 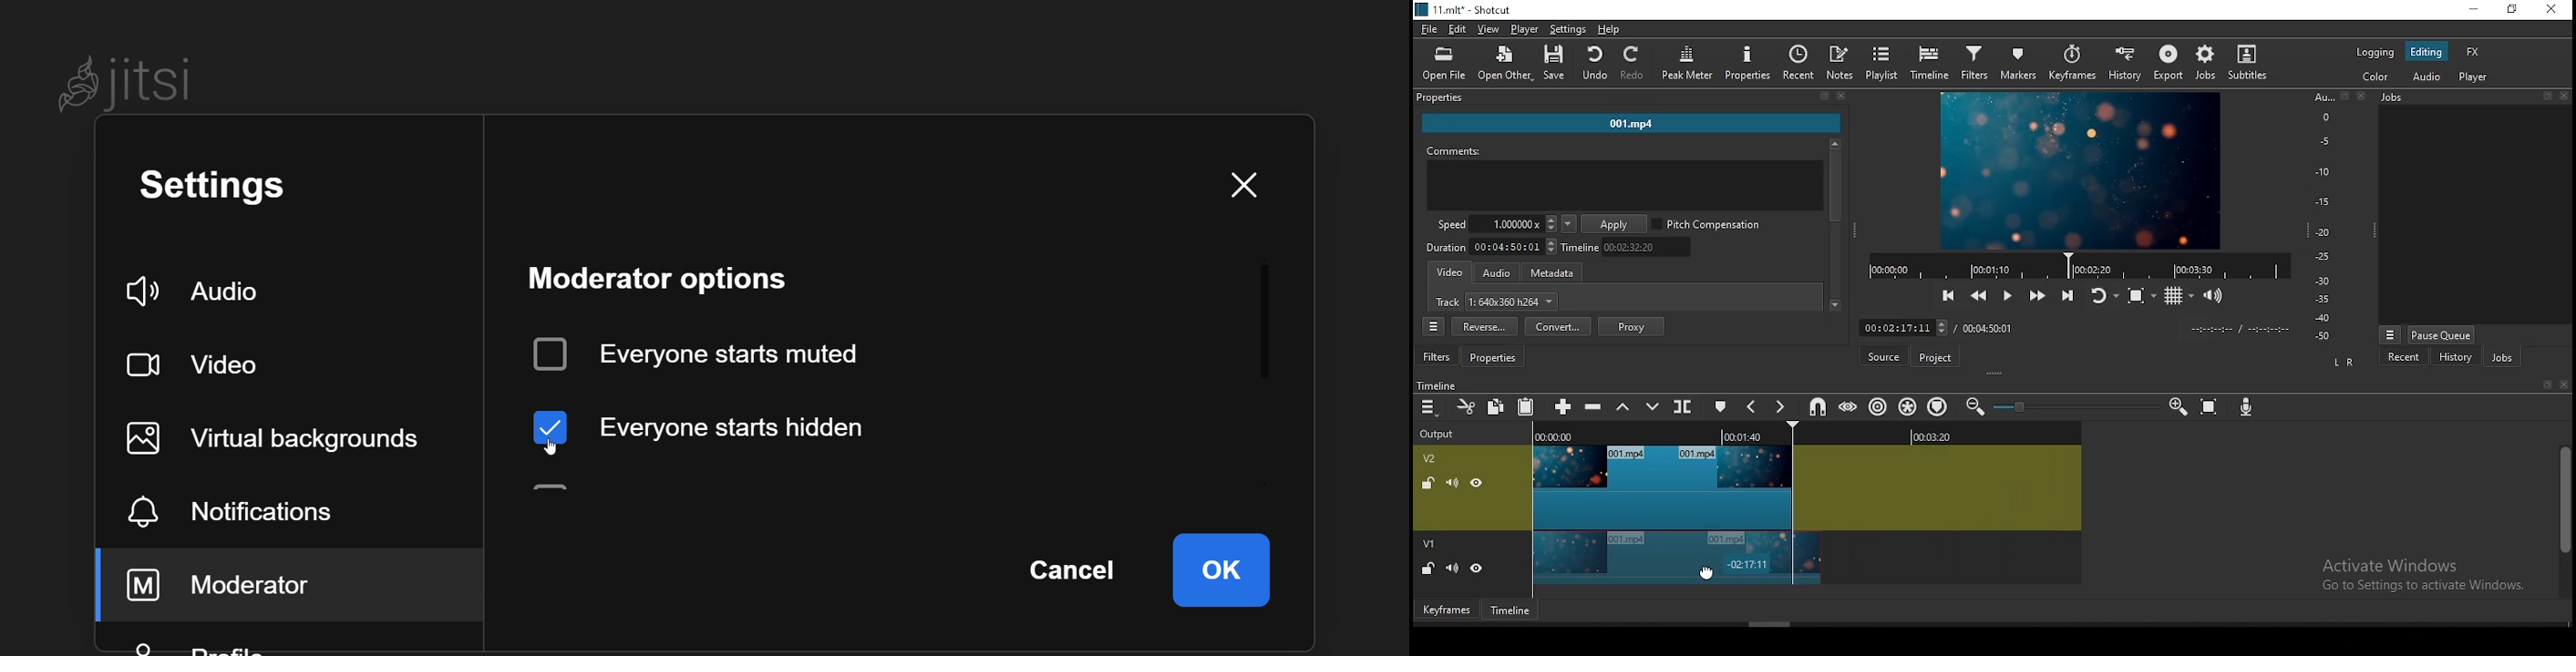 I want to click on source, so click(x=1886, y=356).